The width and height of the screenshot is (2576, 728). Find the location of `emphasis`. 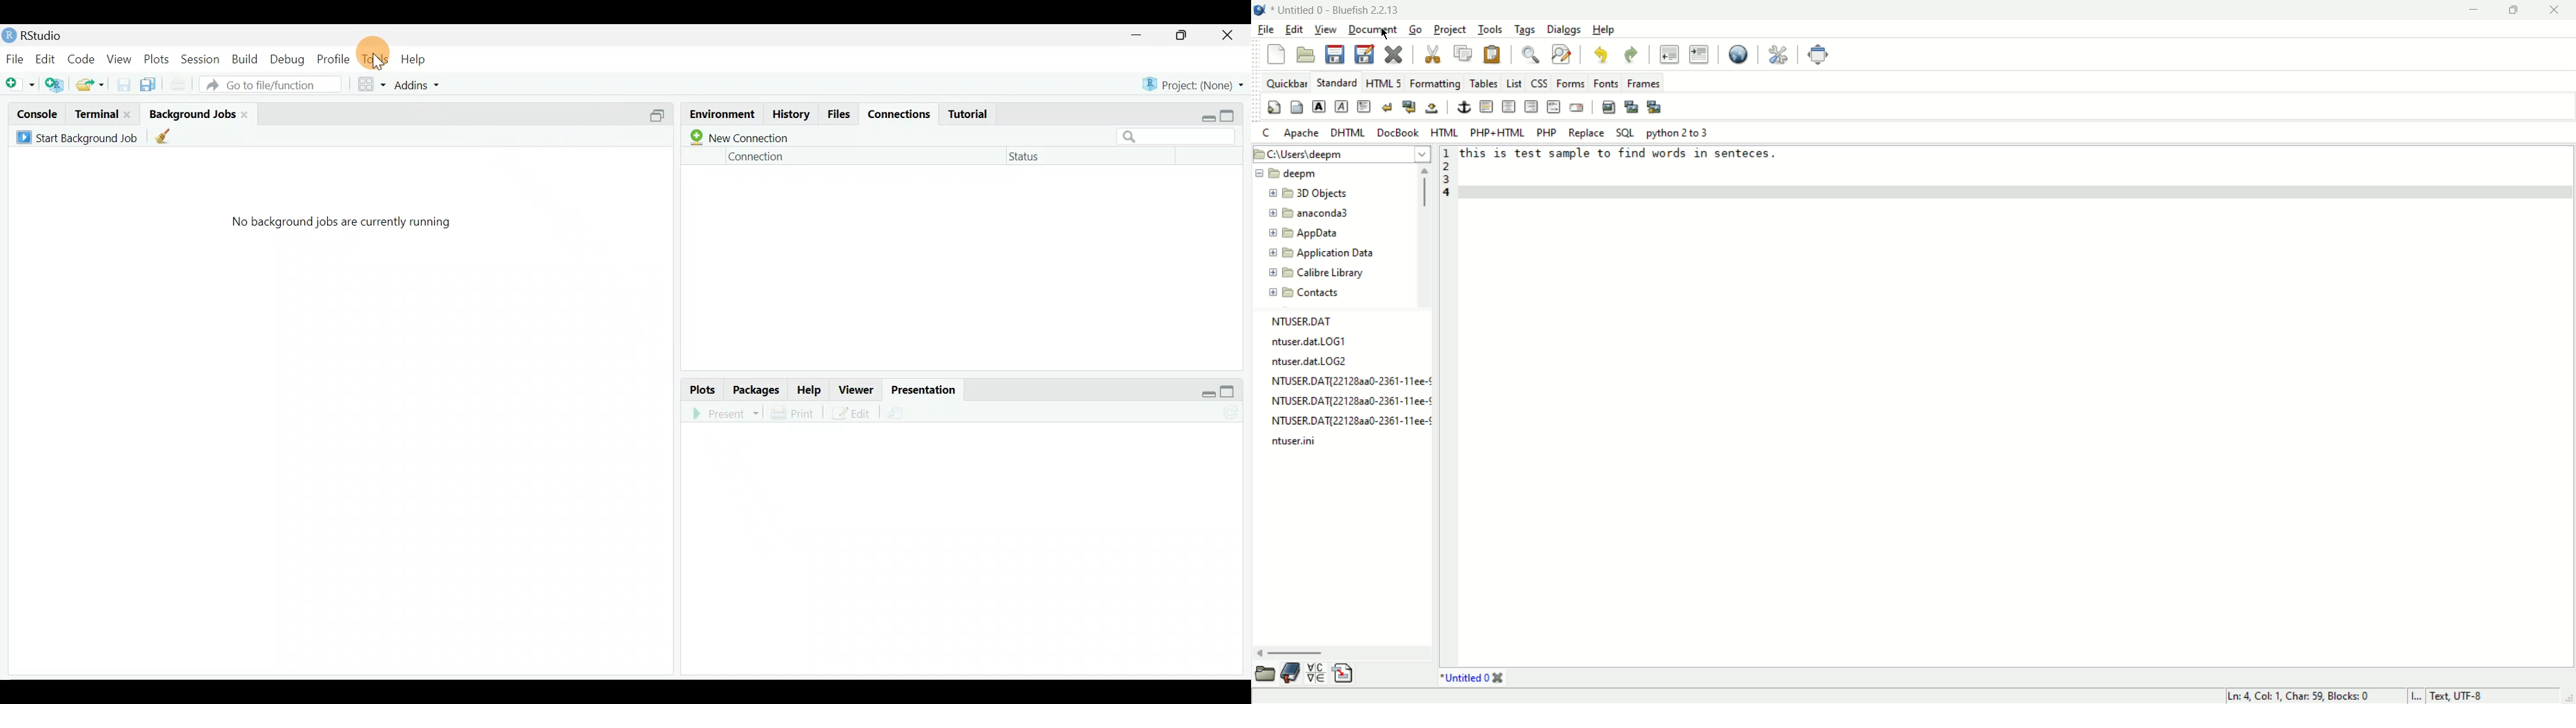

emphasis is located at coordinates (1341, 106).